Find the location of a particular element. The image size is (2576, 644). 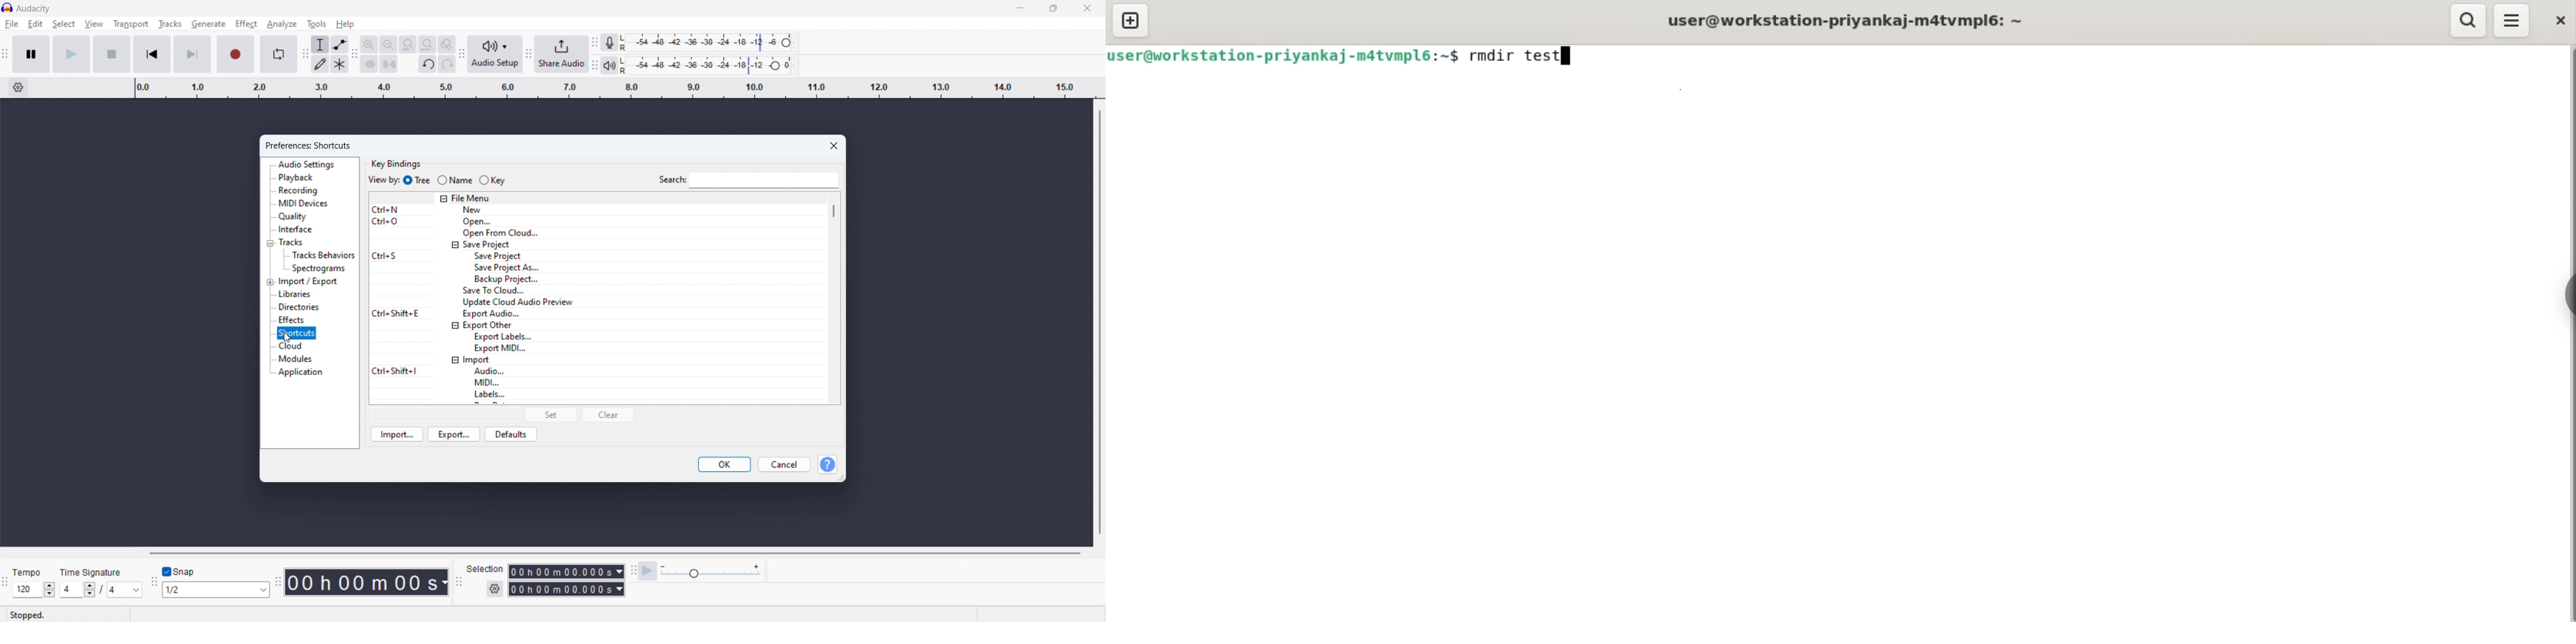

trim audio outside selection is located at coordinates (369, 63).